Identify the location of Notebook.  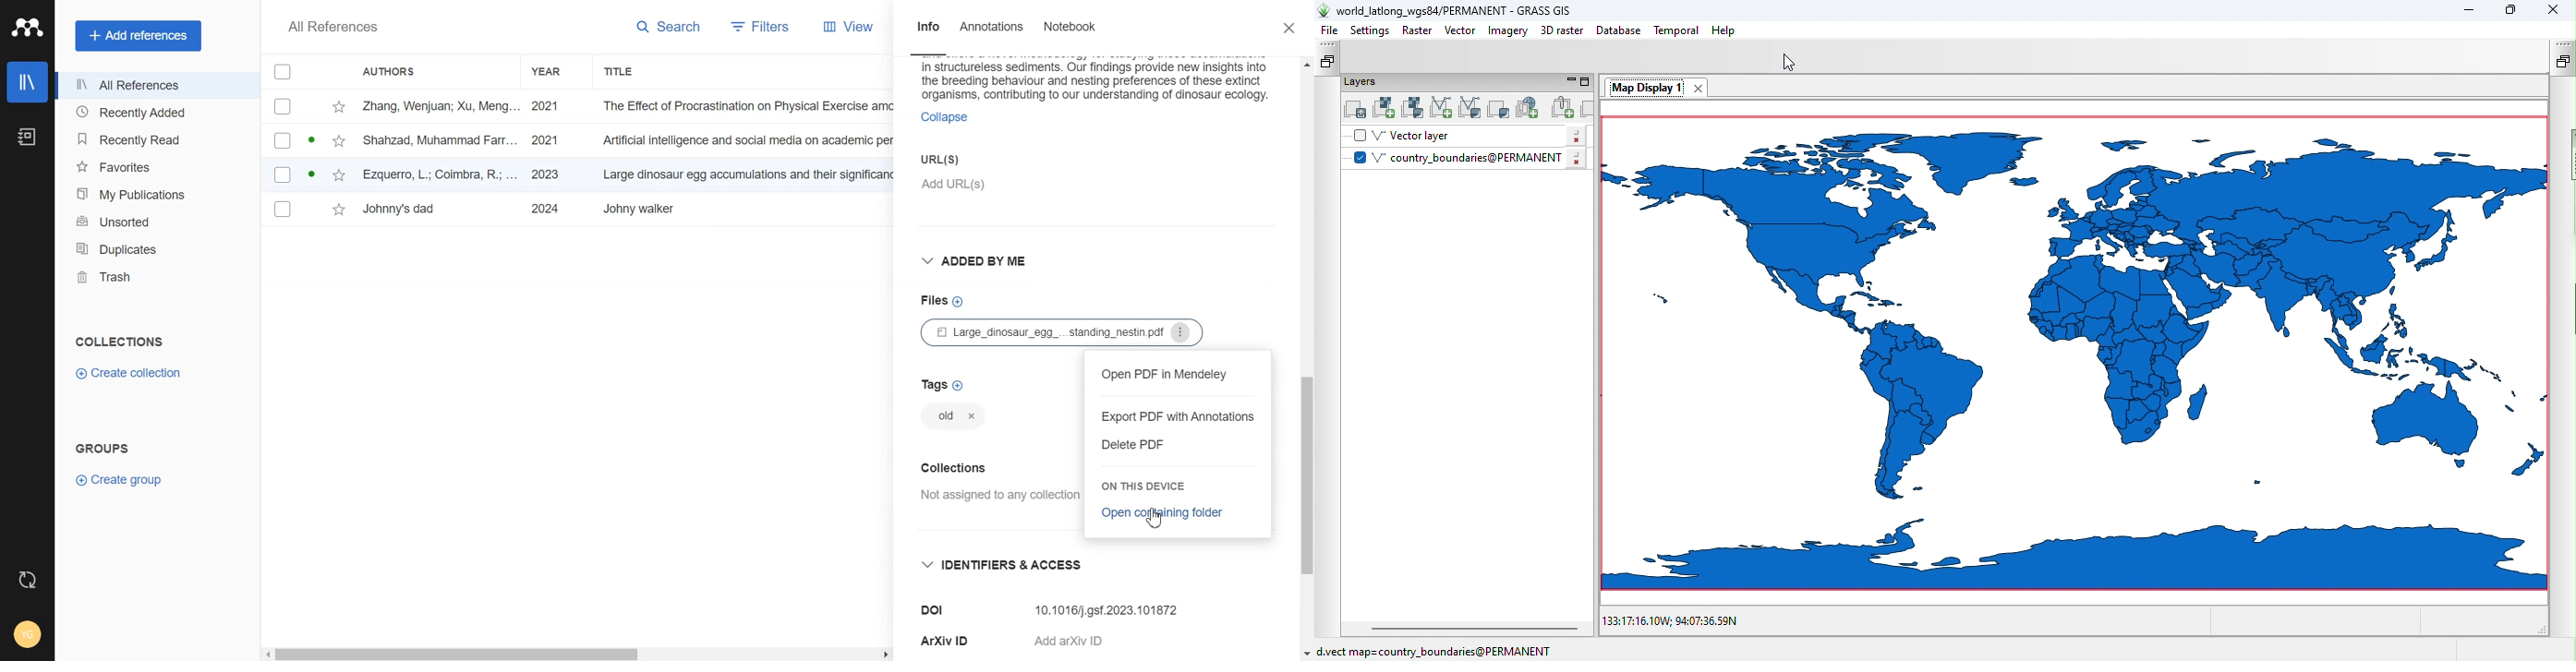
(27, 138).